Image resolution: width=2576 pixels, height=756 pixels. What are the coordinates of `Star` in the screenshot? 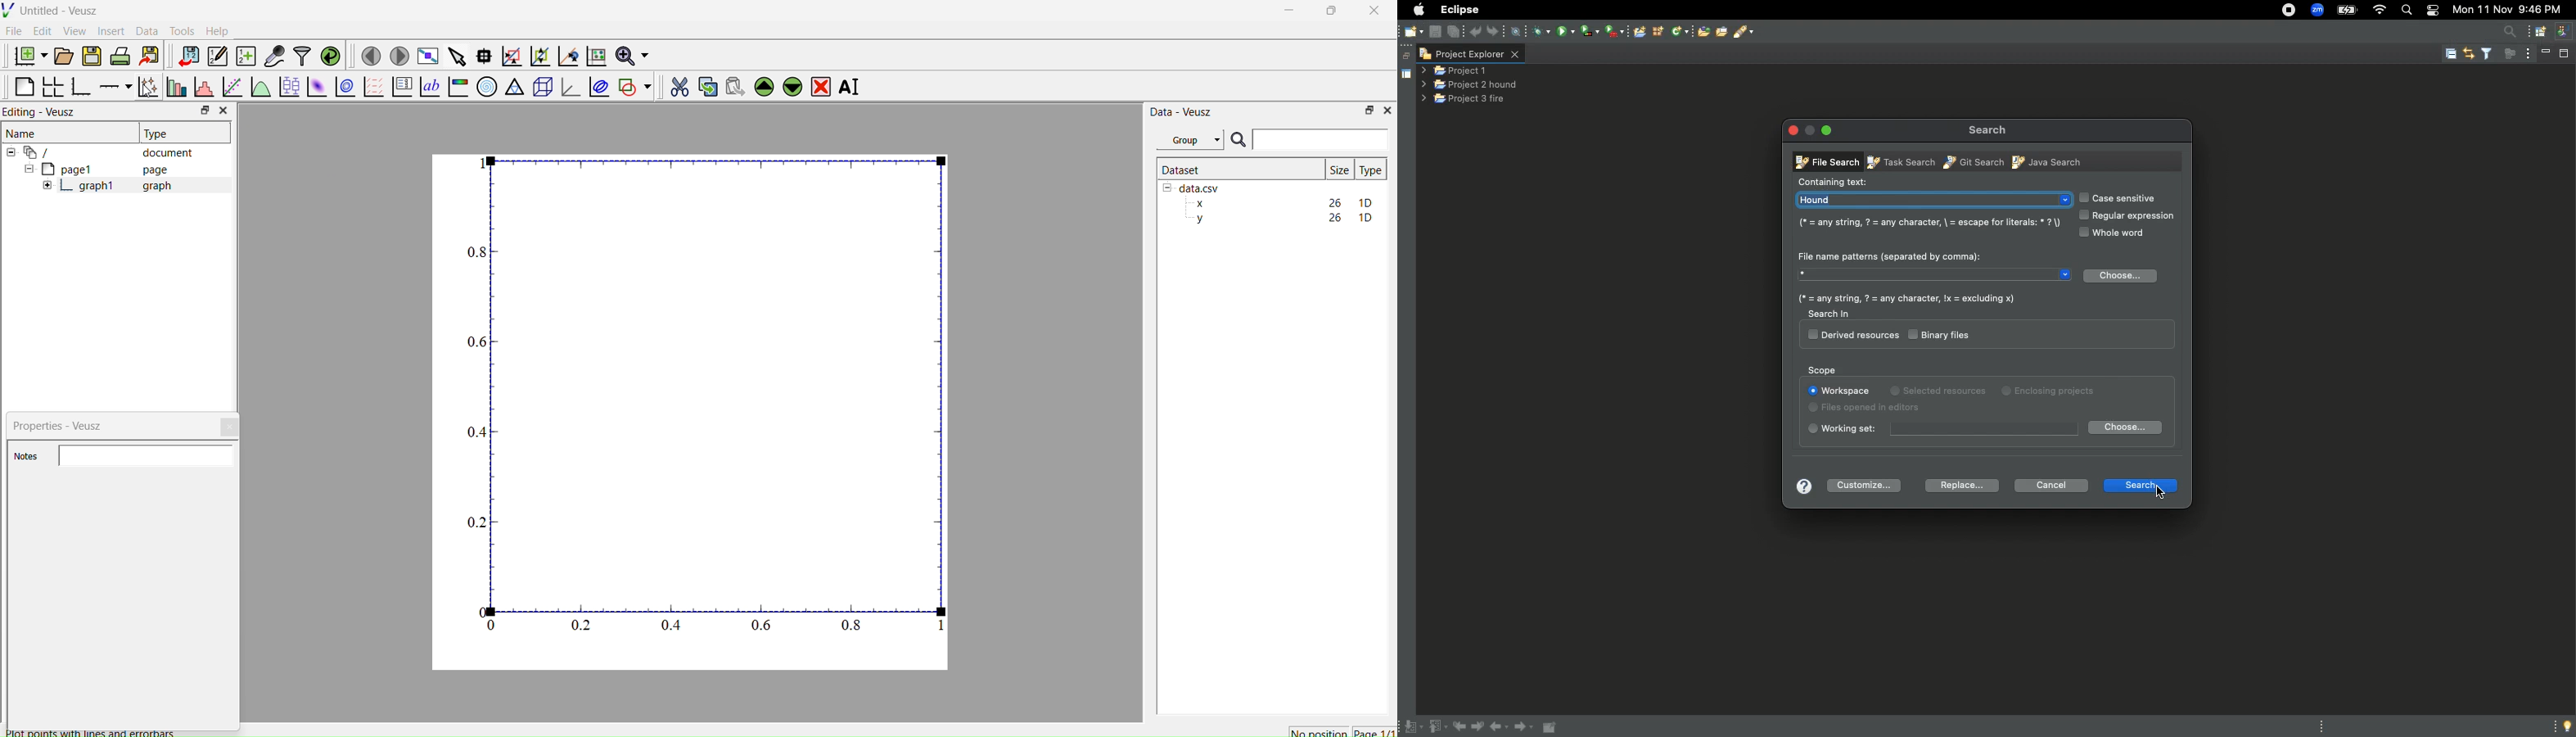 It's located at (1937, 277).